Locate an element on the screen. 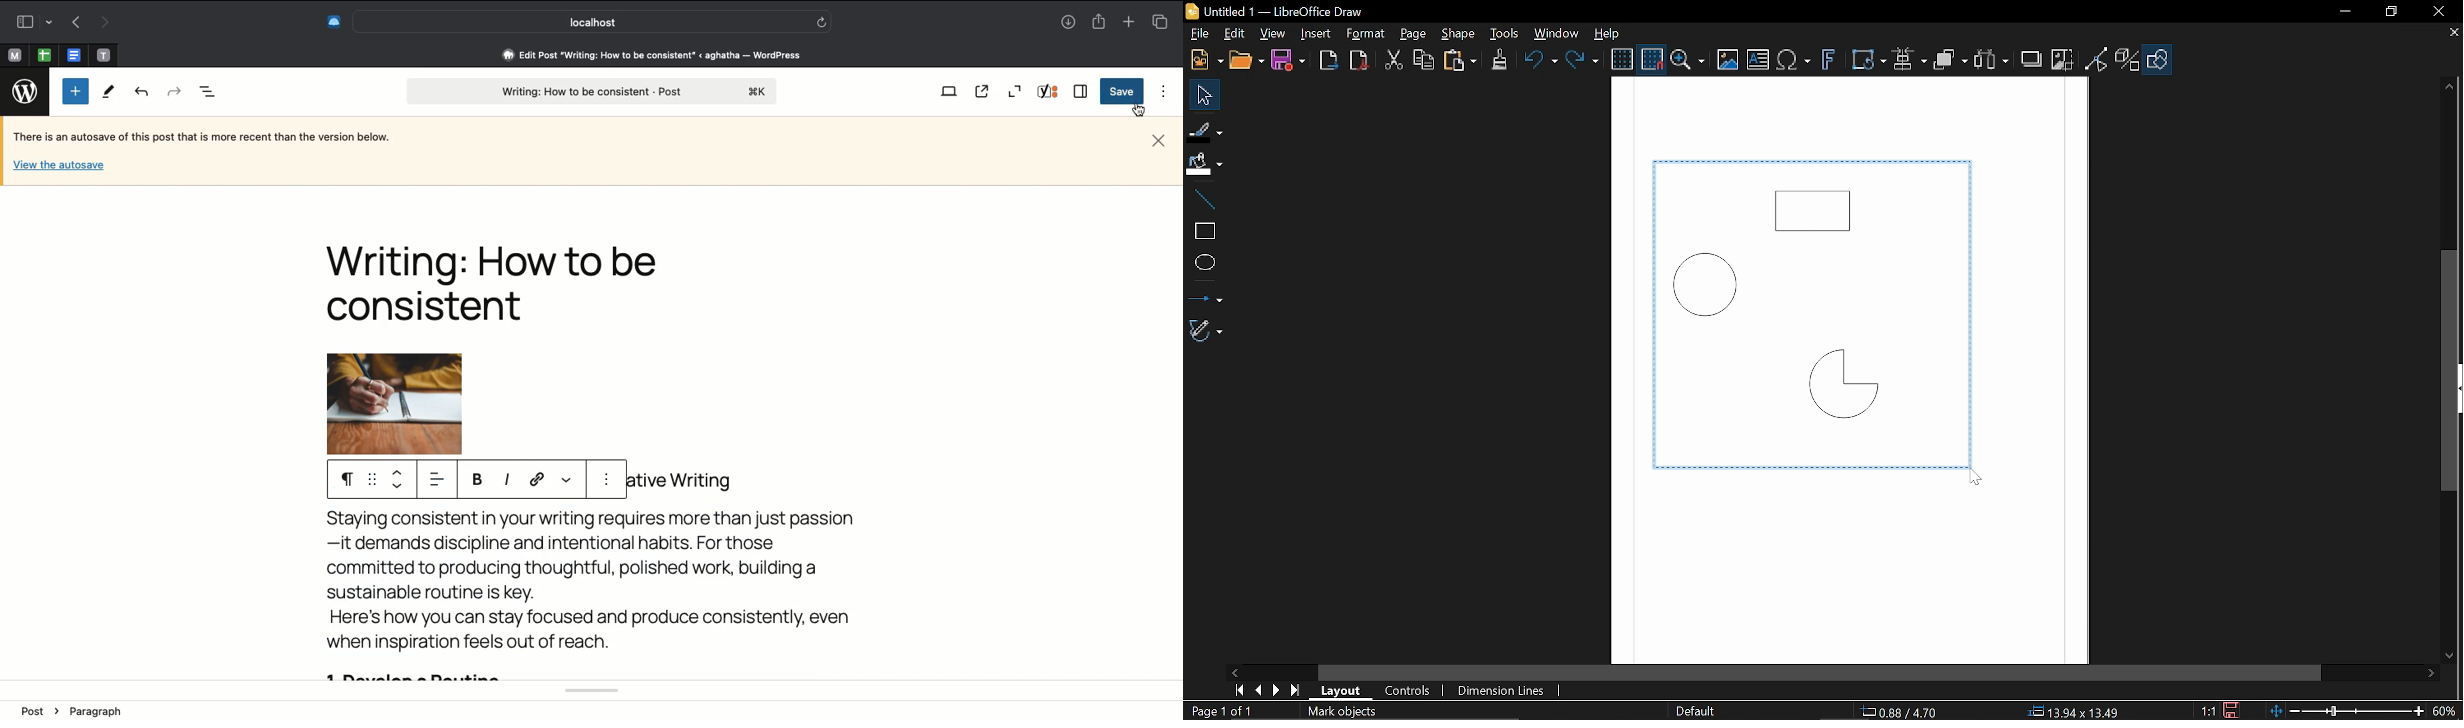 The height and width of the screenshot is (728, 2464). Line is located at coordinates (1200, 194).